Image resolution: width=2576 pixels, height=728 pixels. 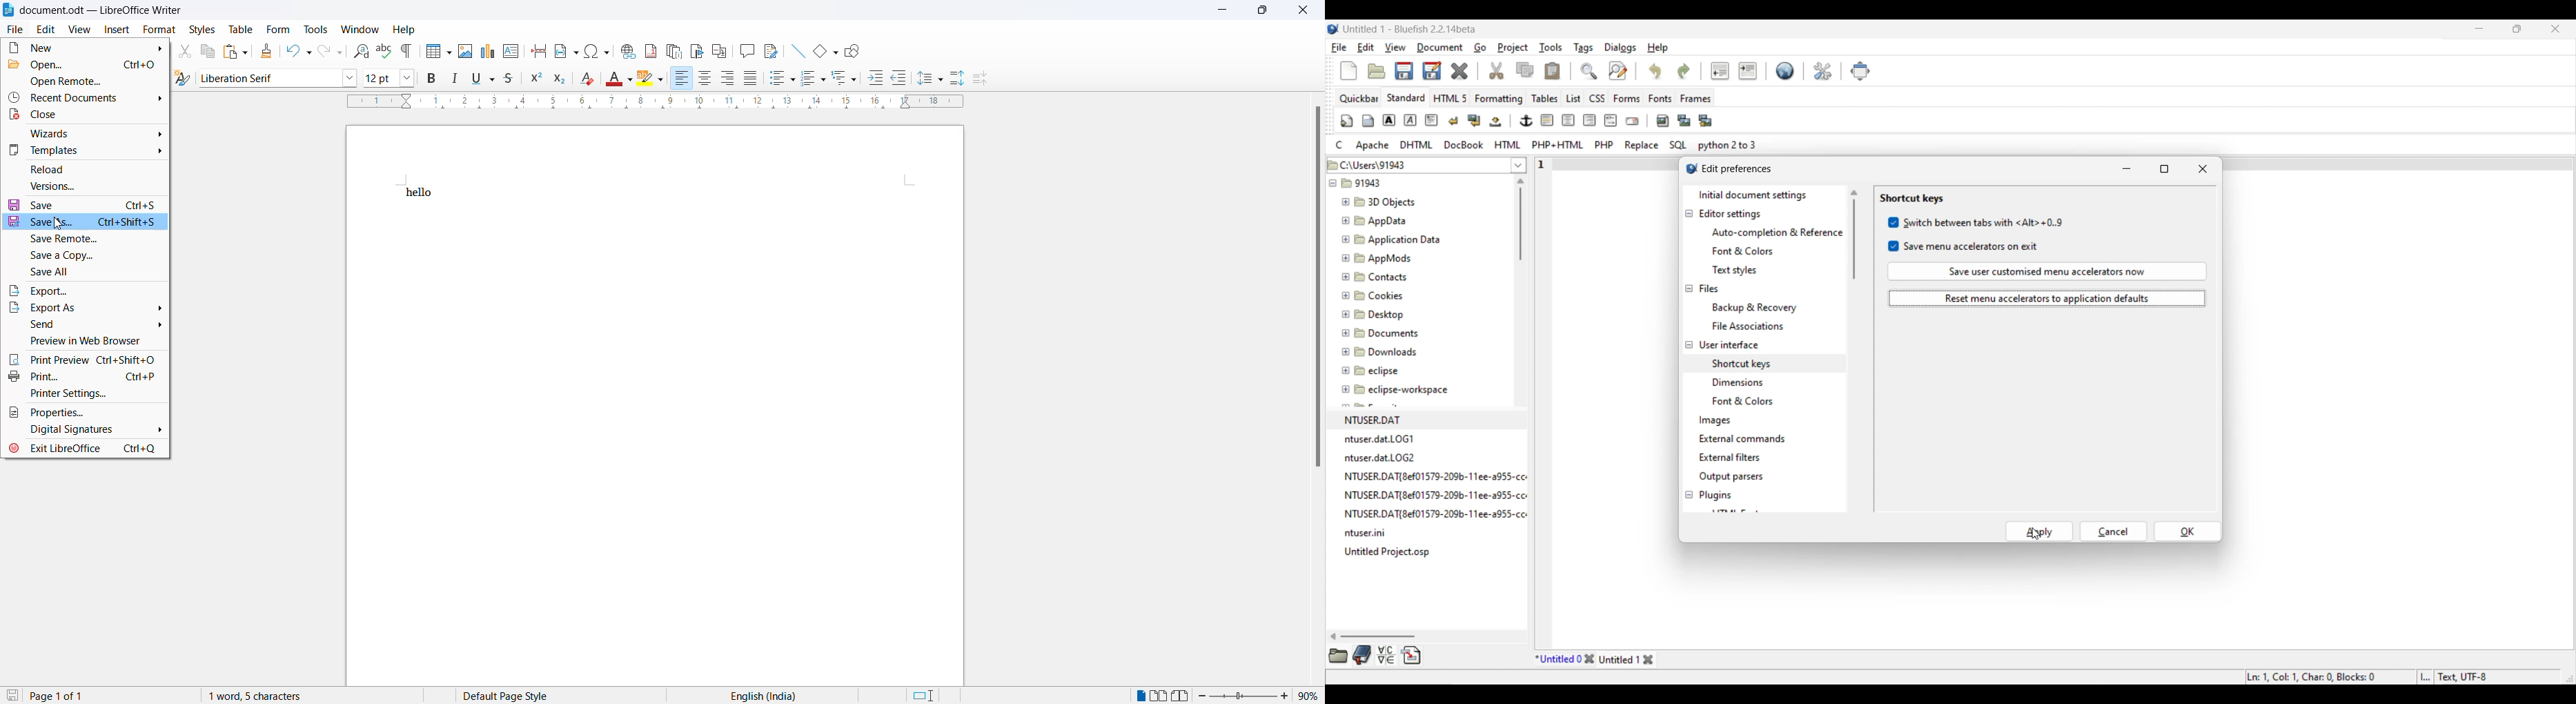 I want to click on Preview web browser, so click(x=83, y=342).